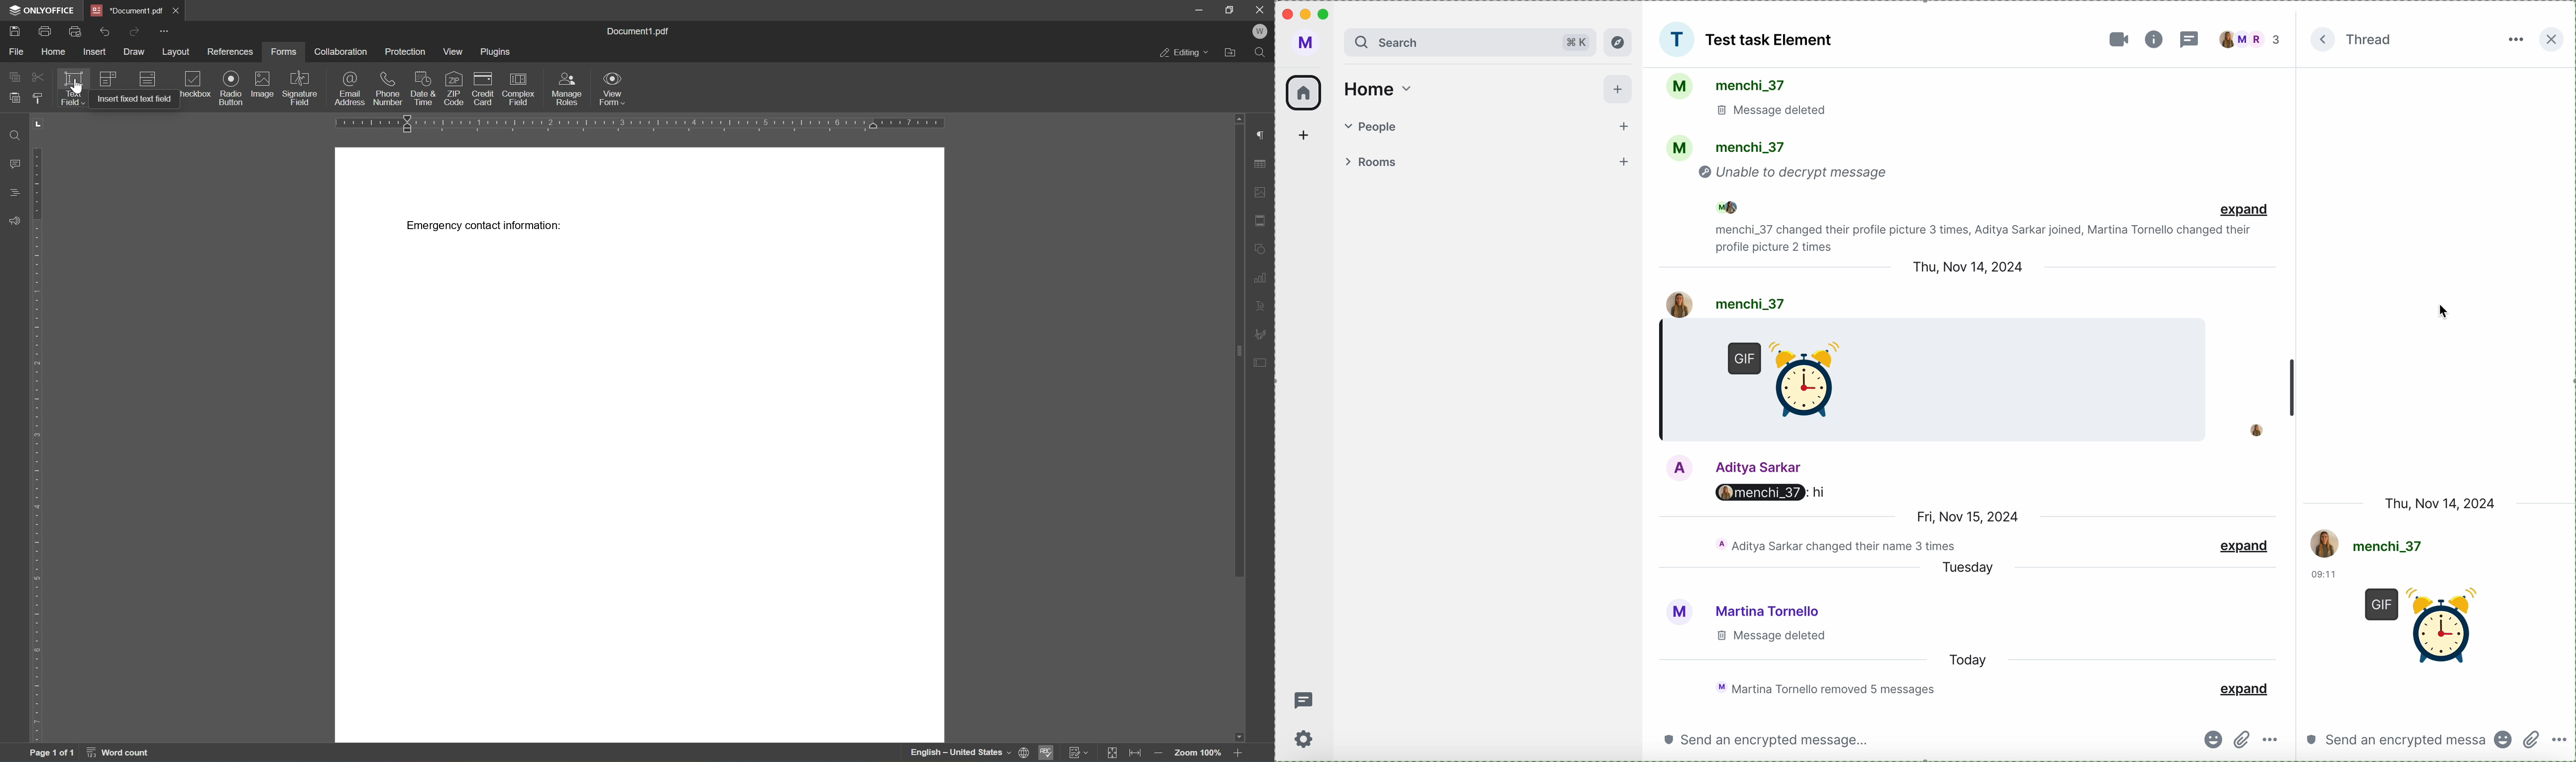  What do you see at coordinates (1741, 609) in the screenshot?
I see `user` at bounding box center [1741, 609].